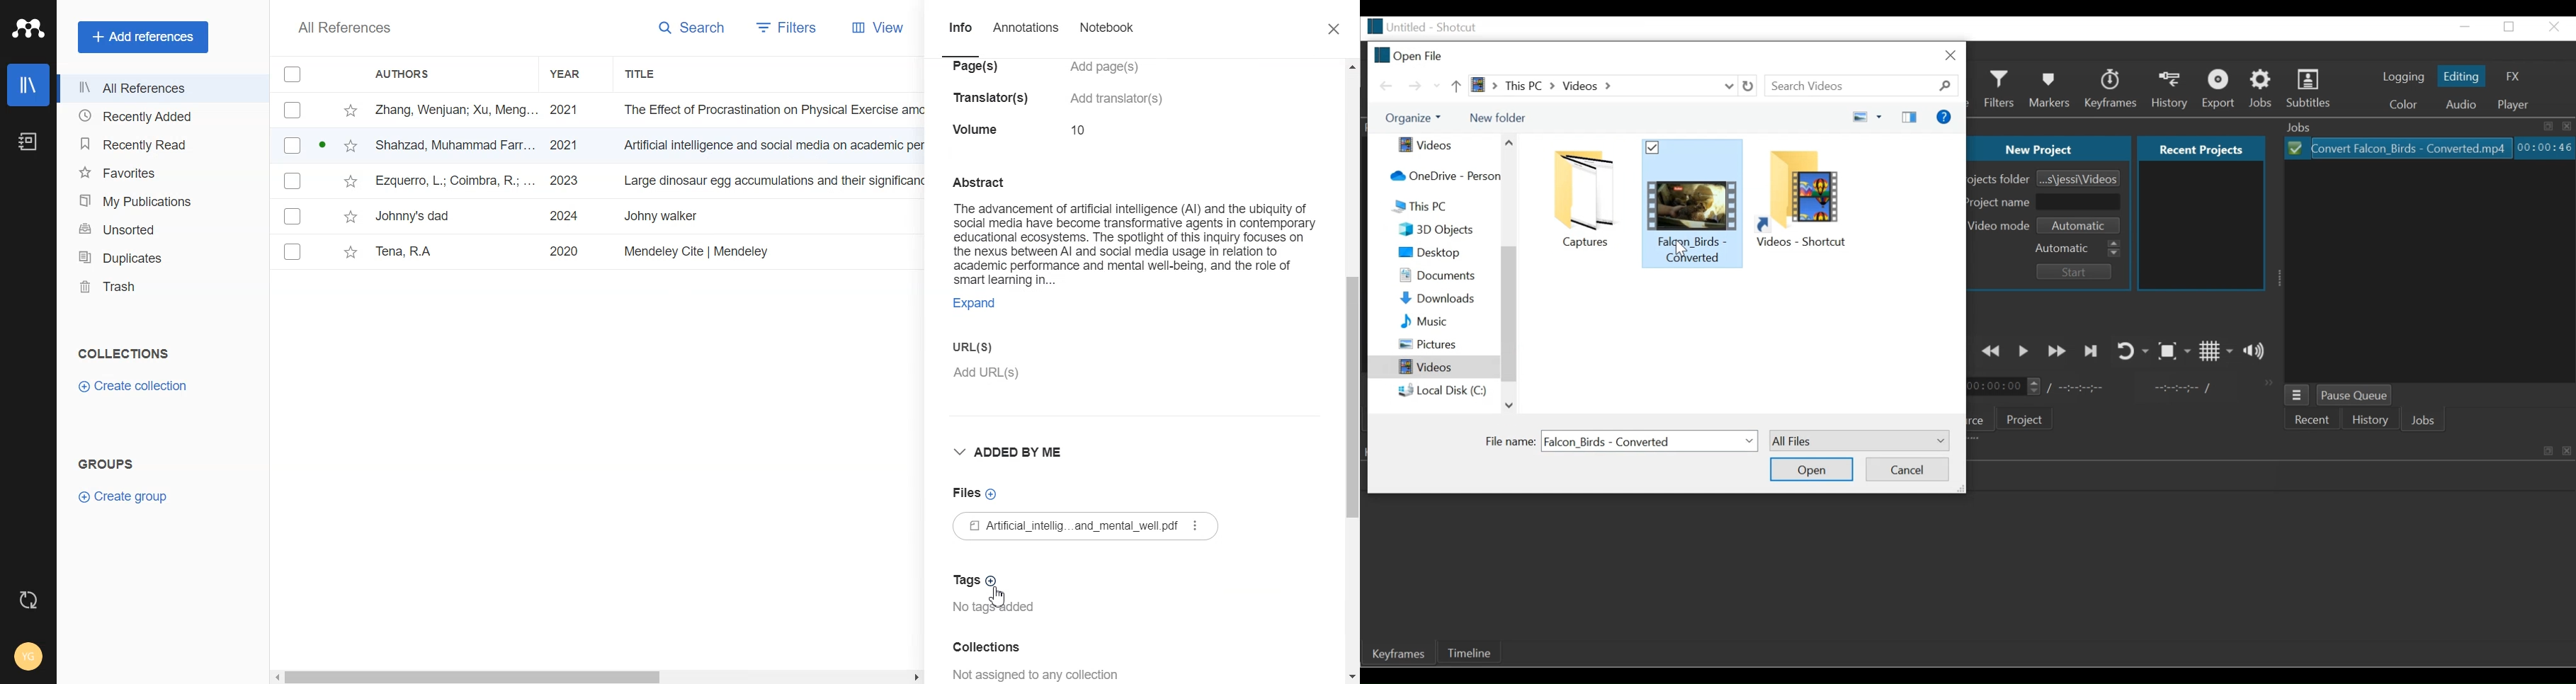 The height and width of the screenshot is (700, 2576). What do you see at coordinates (161, 117) in the screenshot?
I see `Recently Added` at bounding box center [161, 117].